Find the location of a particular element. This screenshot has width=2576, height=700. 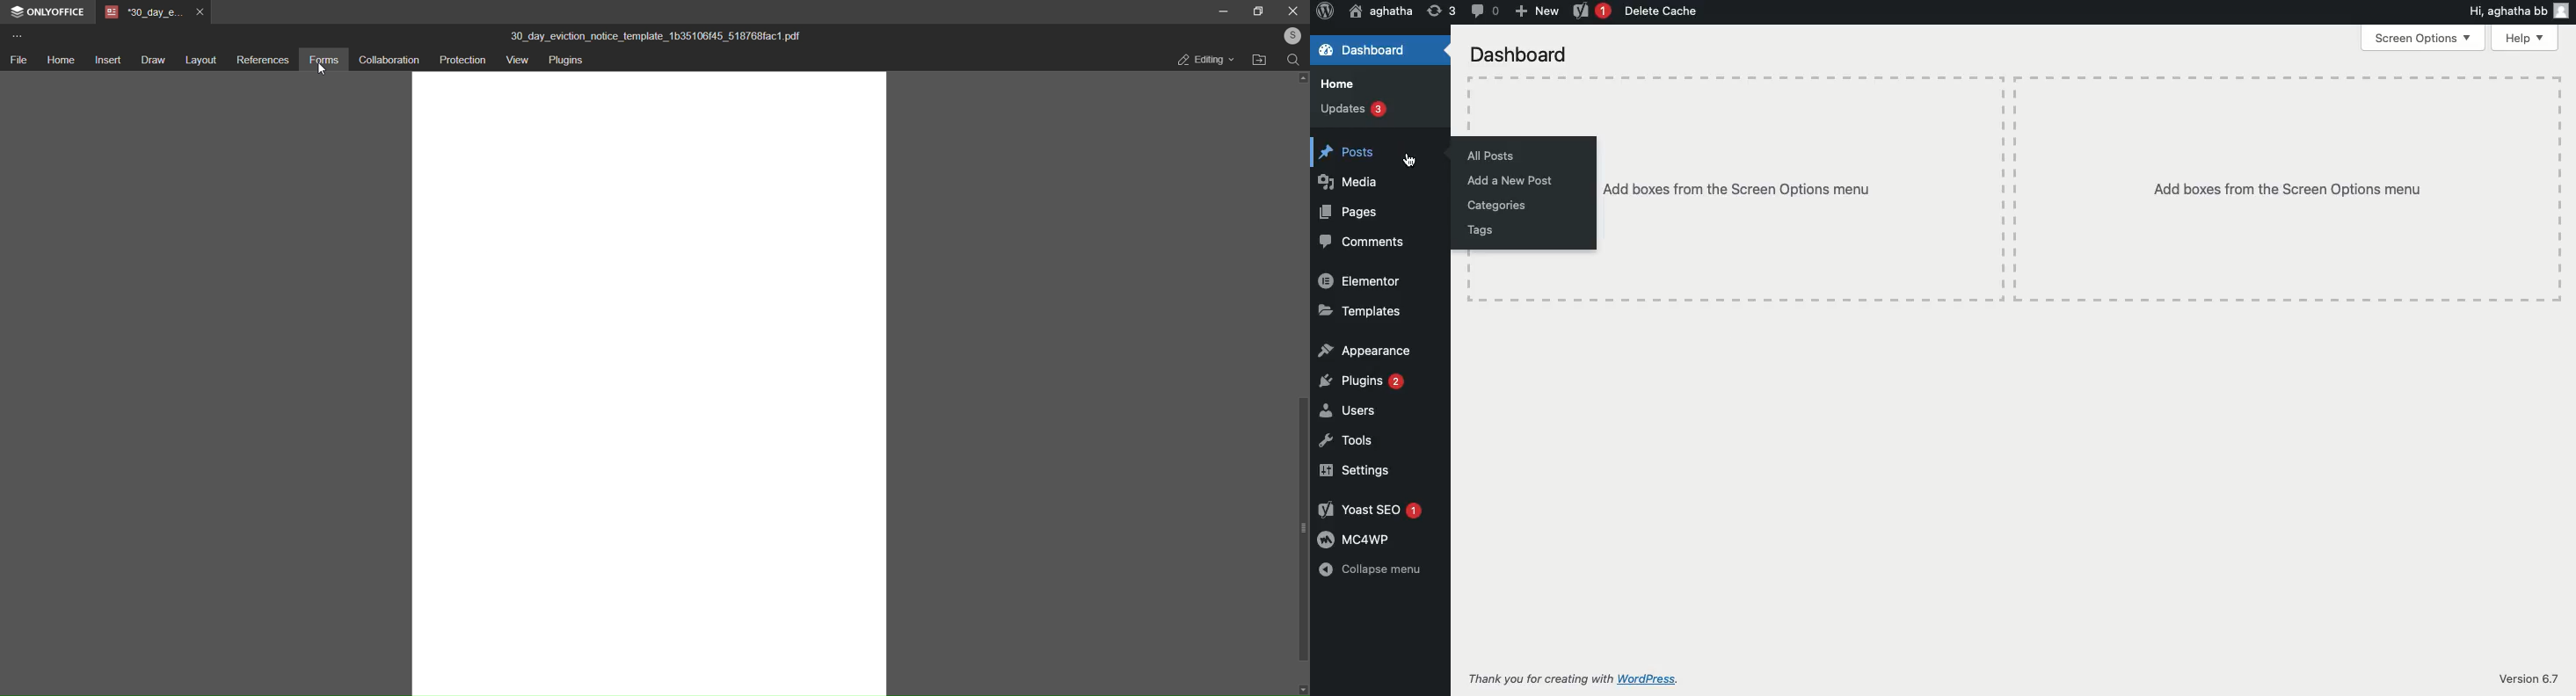

collaboration is located at coordinates (386, 59).